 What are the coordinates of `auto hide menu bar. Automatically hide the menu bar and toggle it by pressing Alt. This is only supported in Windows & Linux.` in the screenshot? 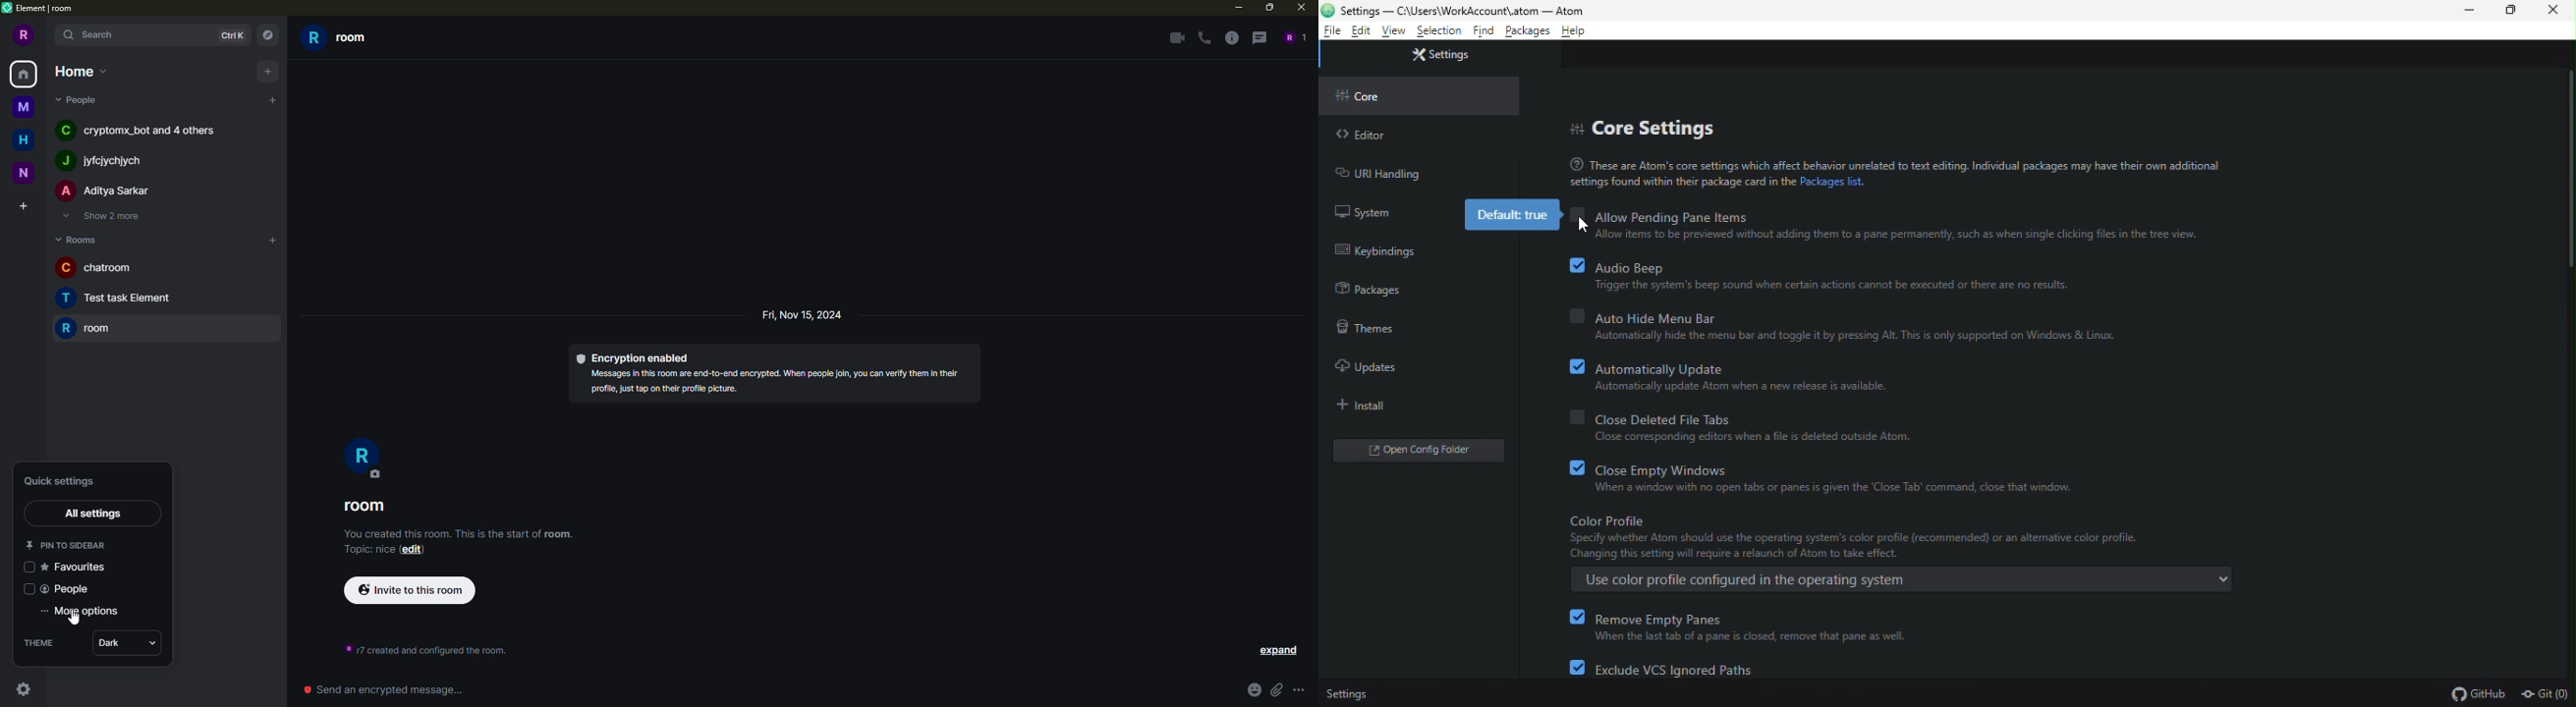 It's located at (1845, 327).